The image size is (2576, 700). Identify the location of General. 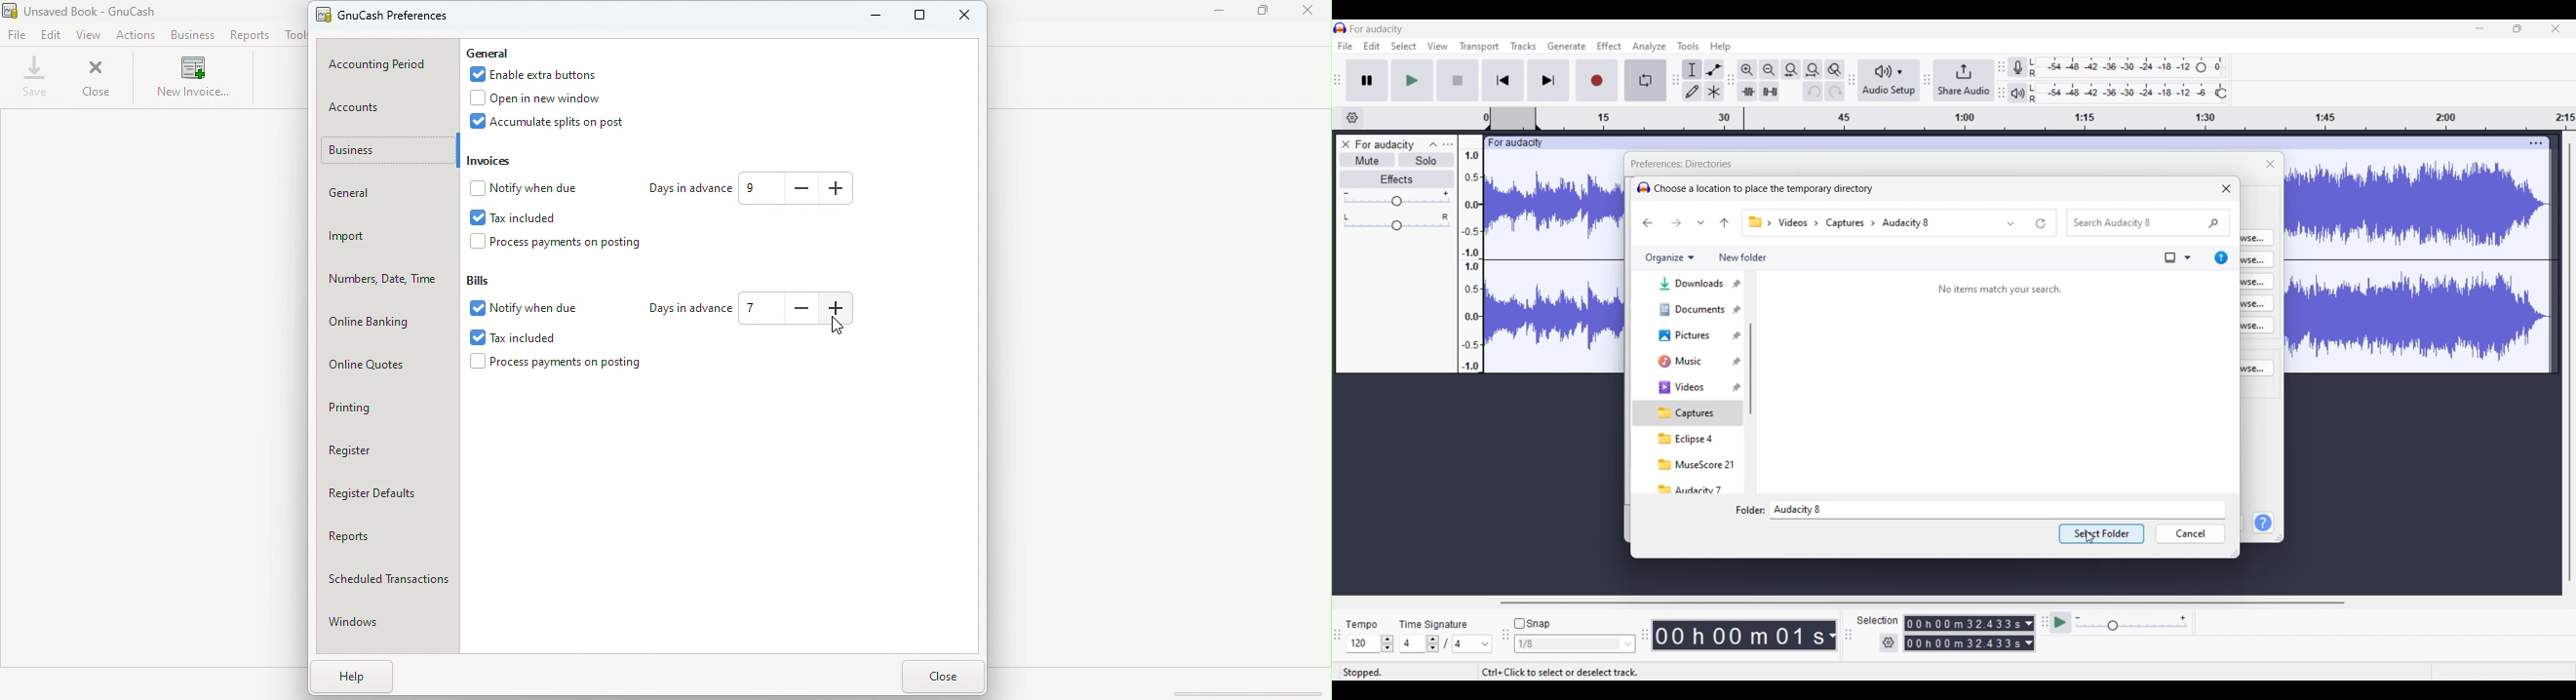
(488, 52).